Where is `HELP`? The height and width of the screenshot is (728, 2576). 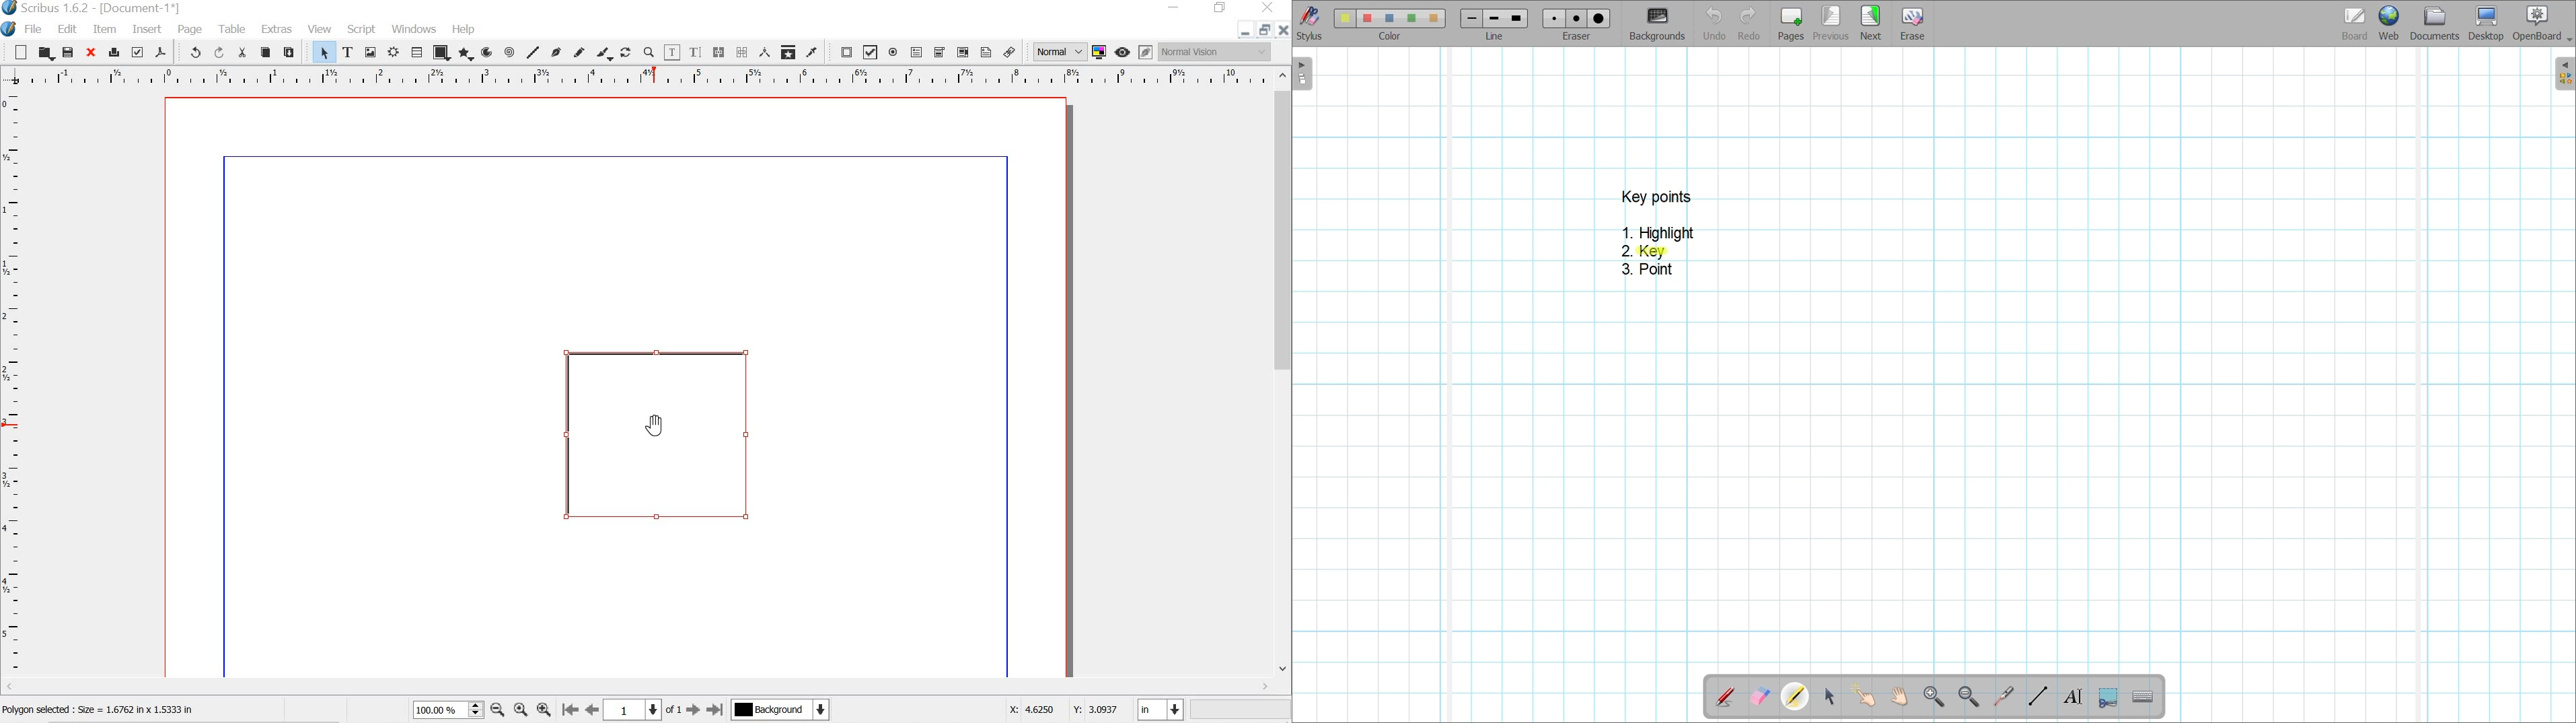
HELP is located at coordinates (465, 28).